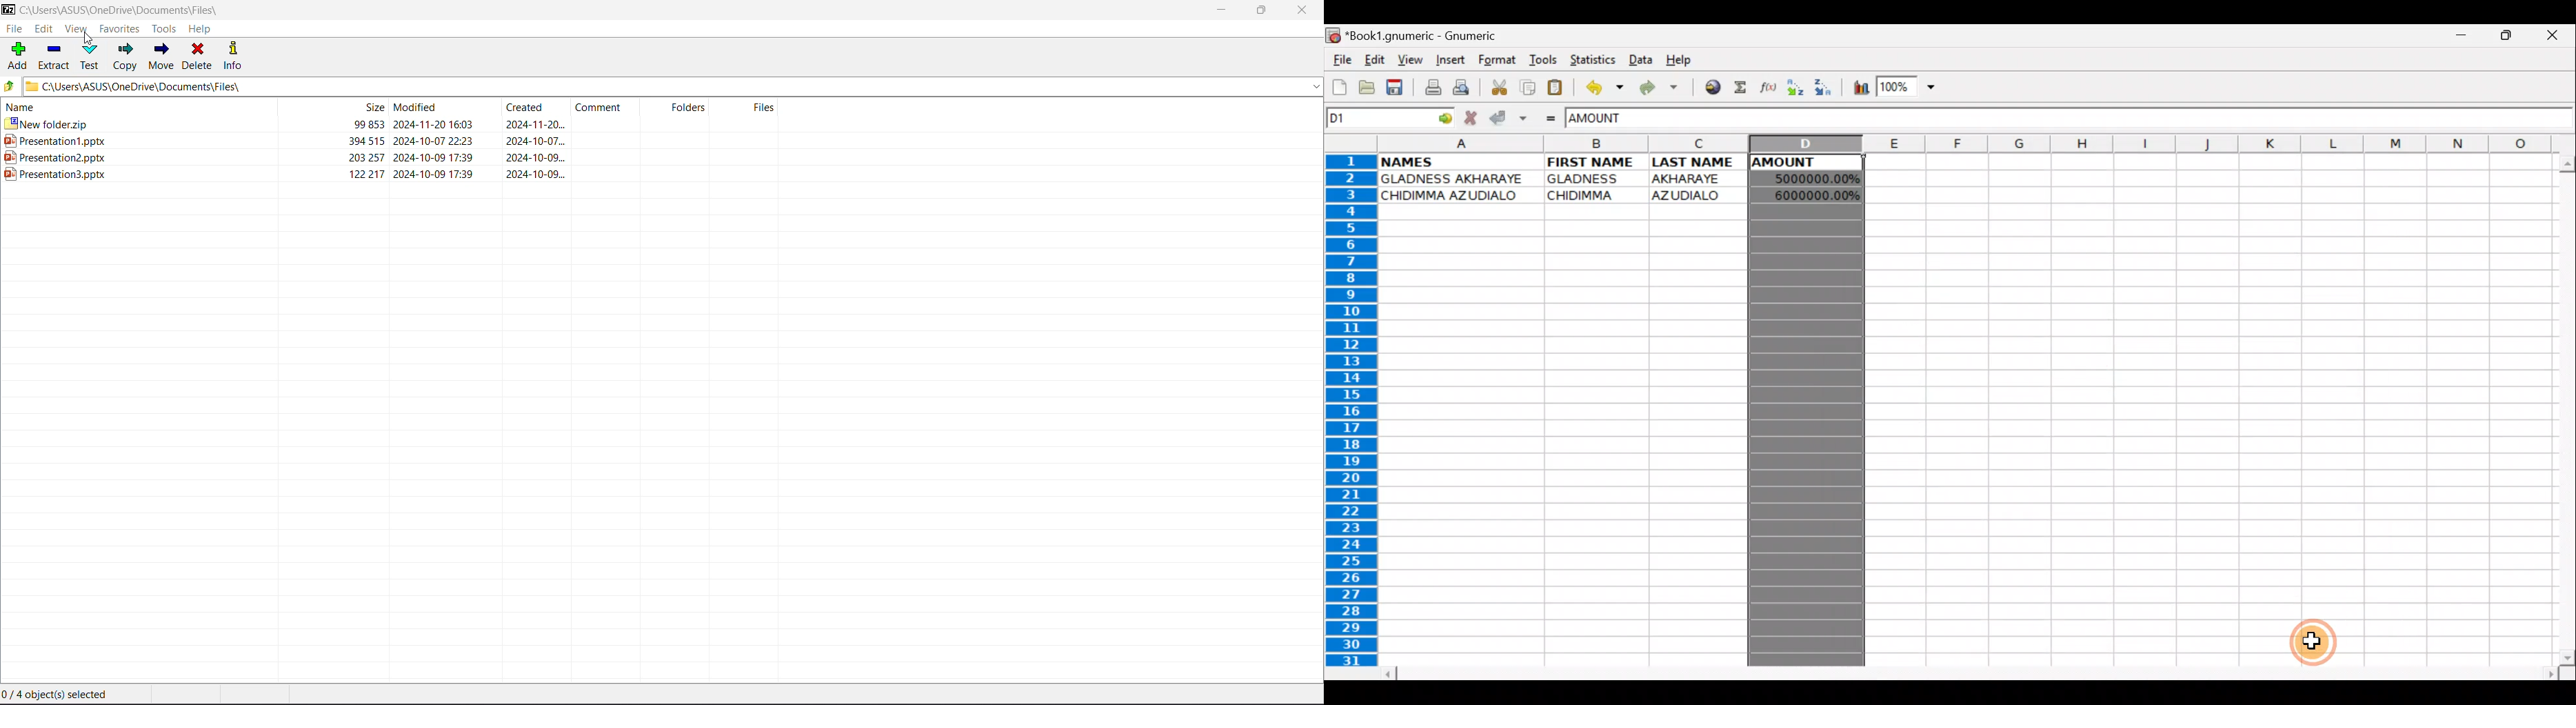  Describe the element at coordinates (1770, 87) in the screenshot. I see `Edit function in the current cell` at that location.